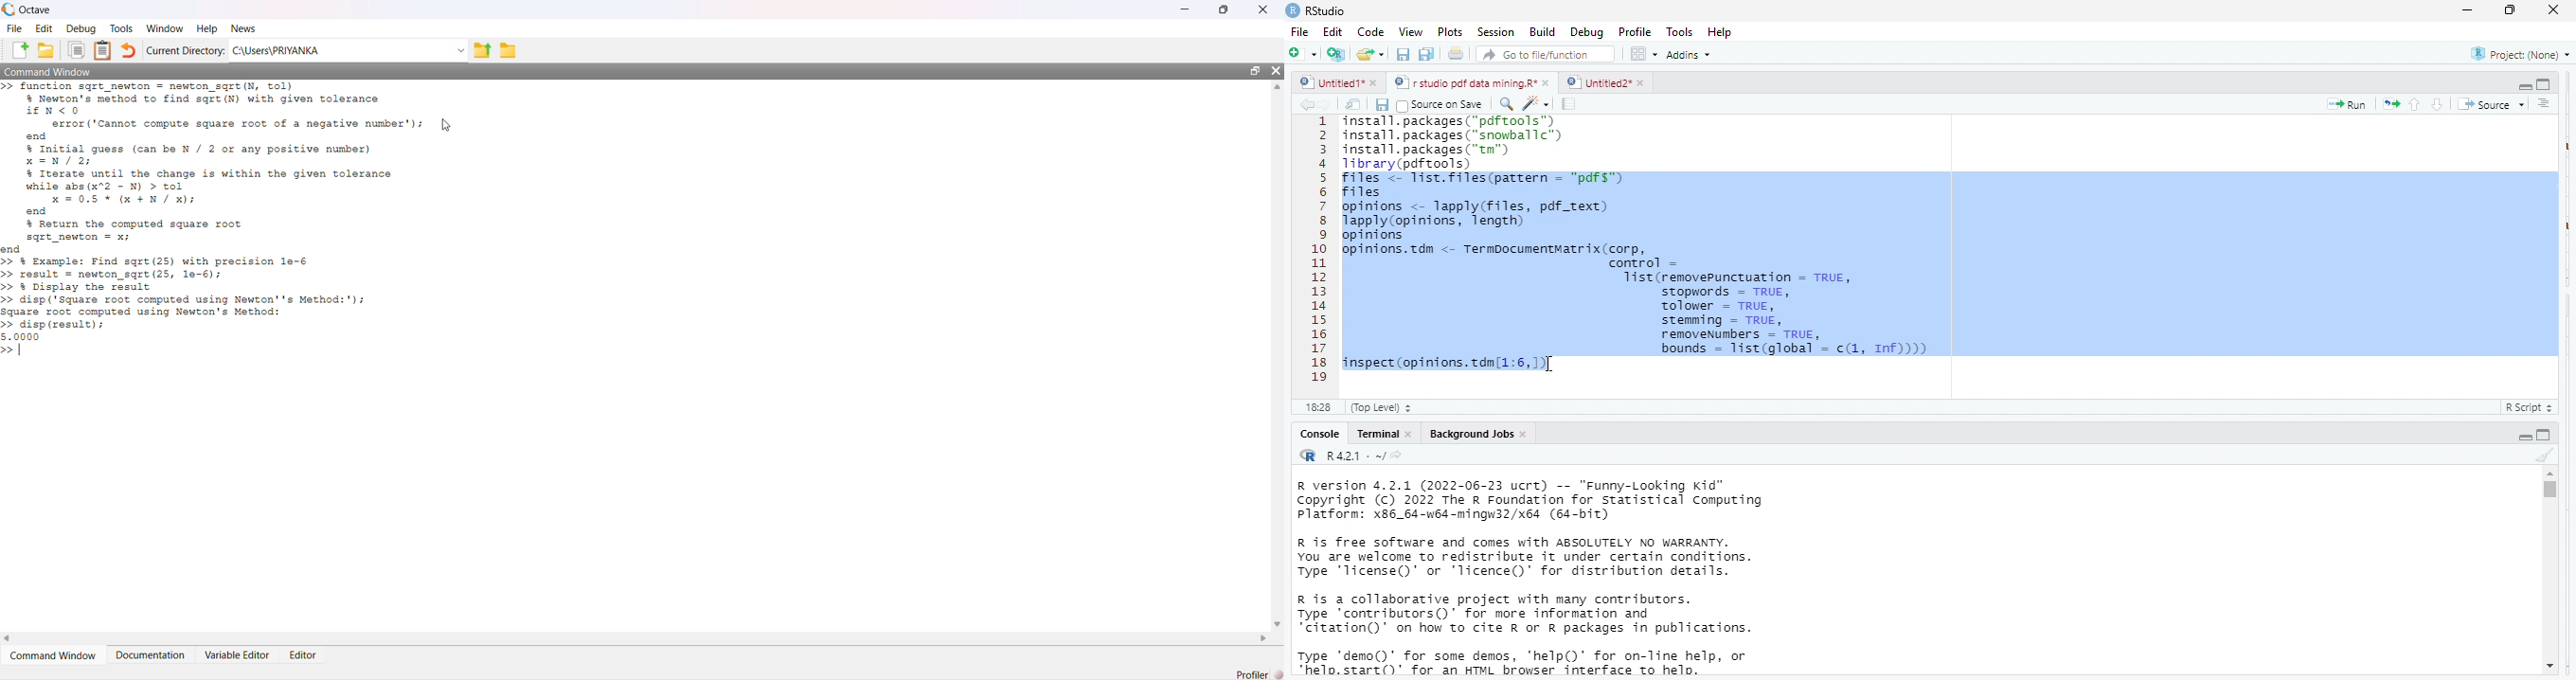  What do you see at coordinates (1327, 10) in the screenshot?
I see `rs studio` at bounding box center [1327, 10].